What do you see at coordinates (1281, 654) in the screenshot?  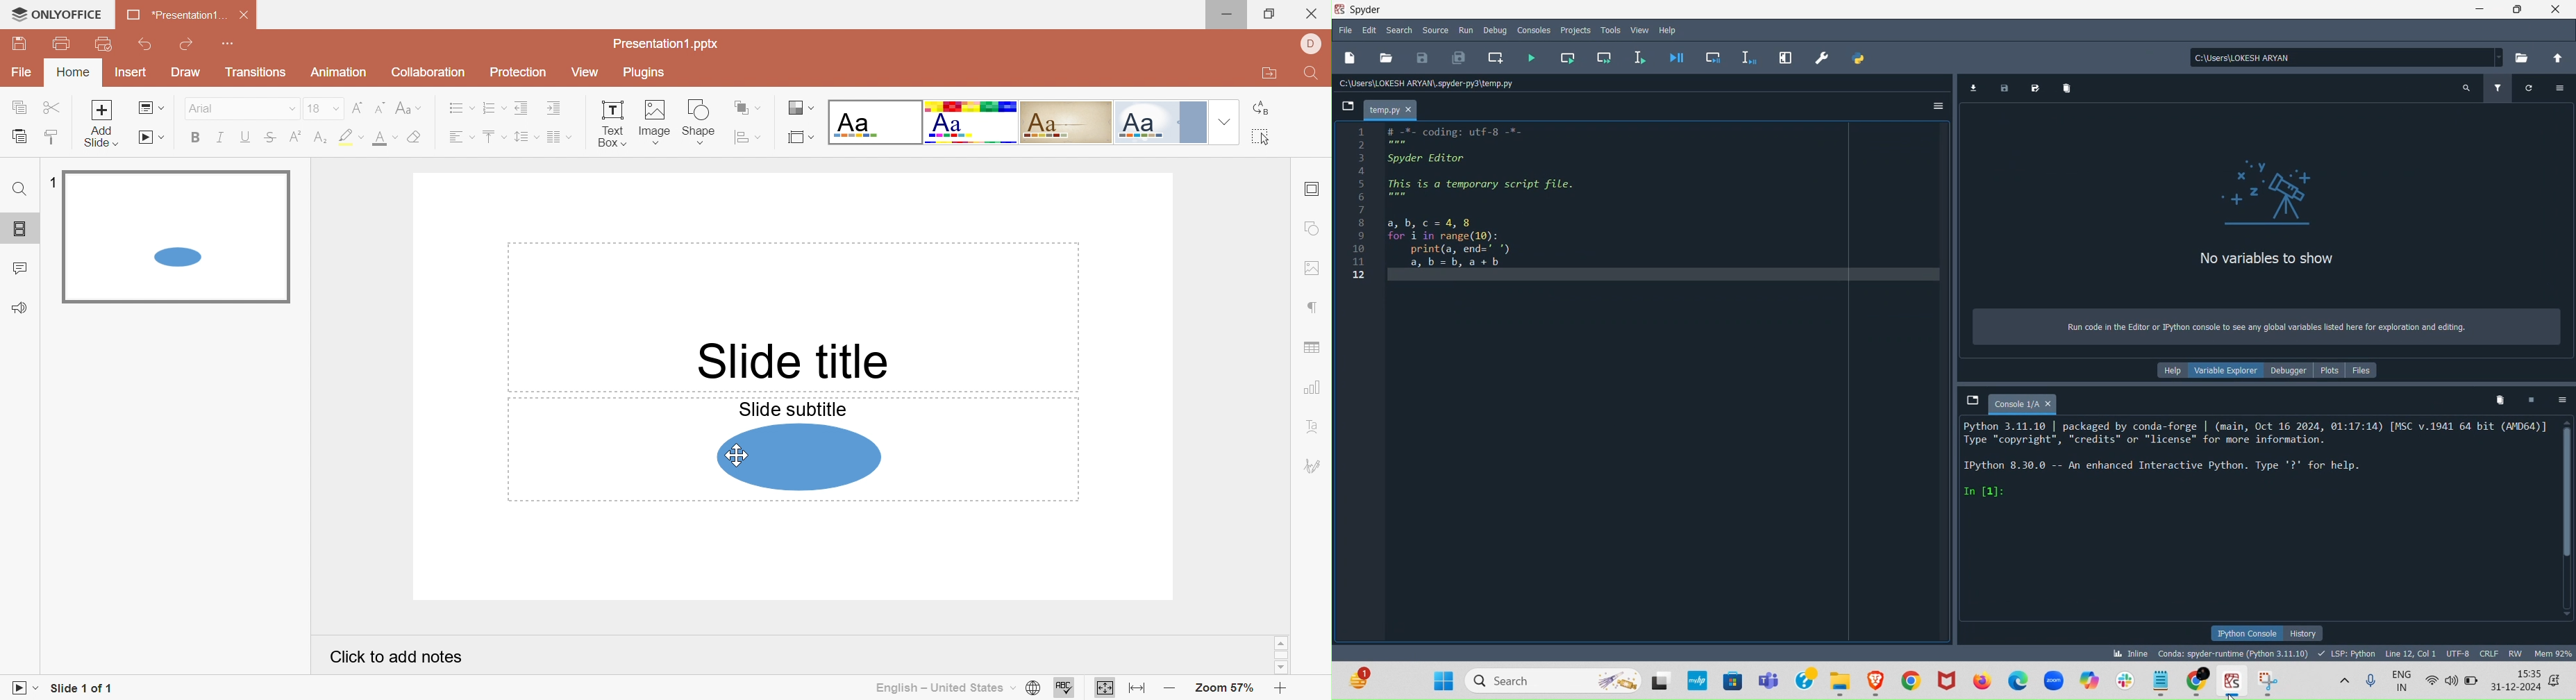 I see `Scroll bar` at bounding box center [1281, 654].